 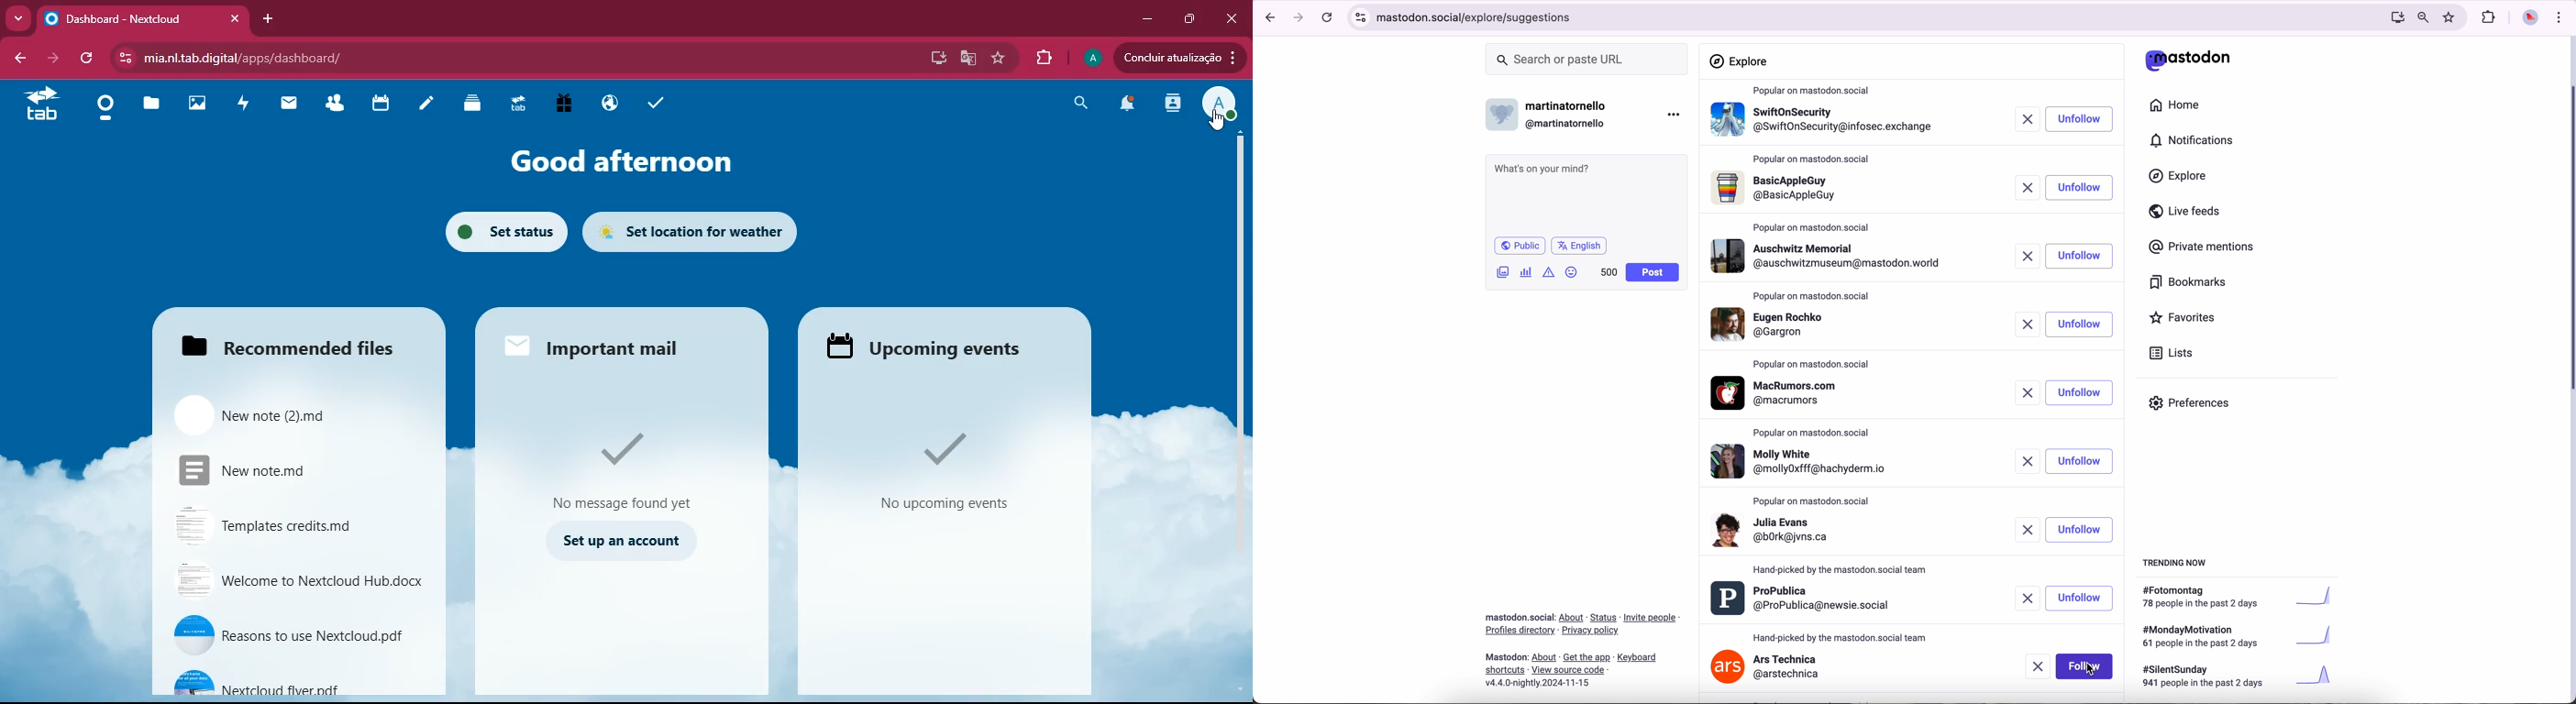 What do you see at coordinates (468, 105) in the screenshot?
I see `layers` at bounding box center [468, 105].